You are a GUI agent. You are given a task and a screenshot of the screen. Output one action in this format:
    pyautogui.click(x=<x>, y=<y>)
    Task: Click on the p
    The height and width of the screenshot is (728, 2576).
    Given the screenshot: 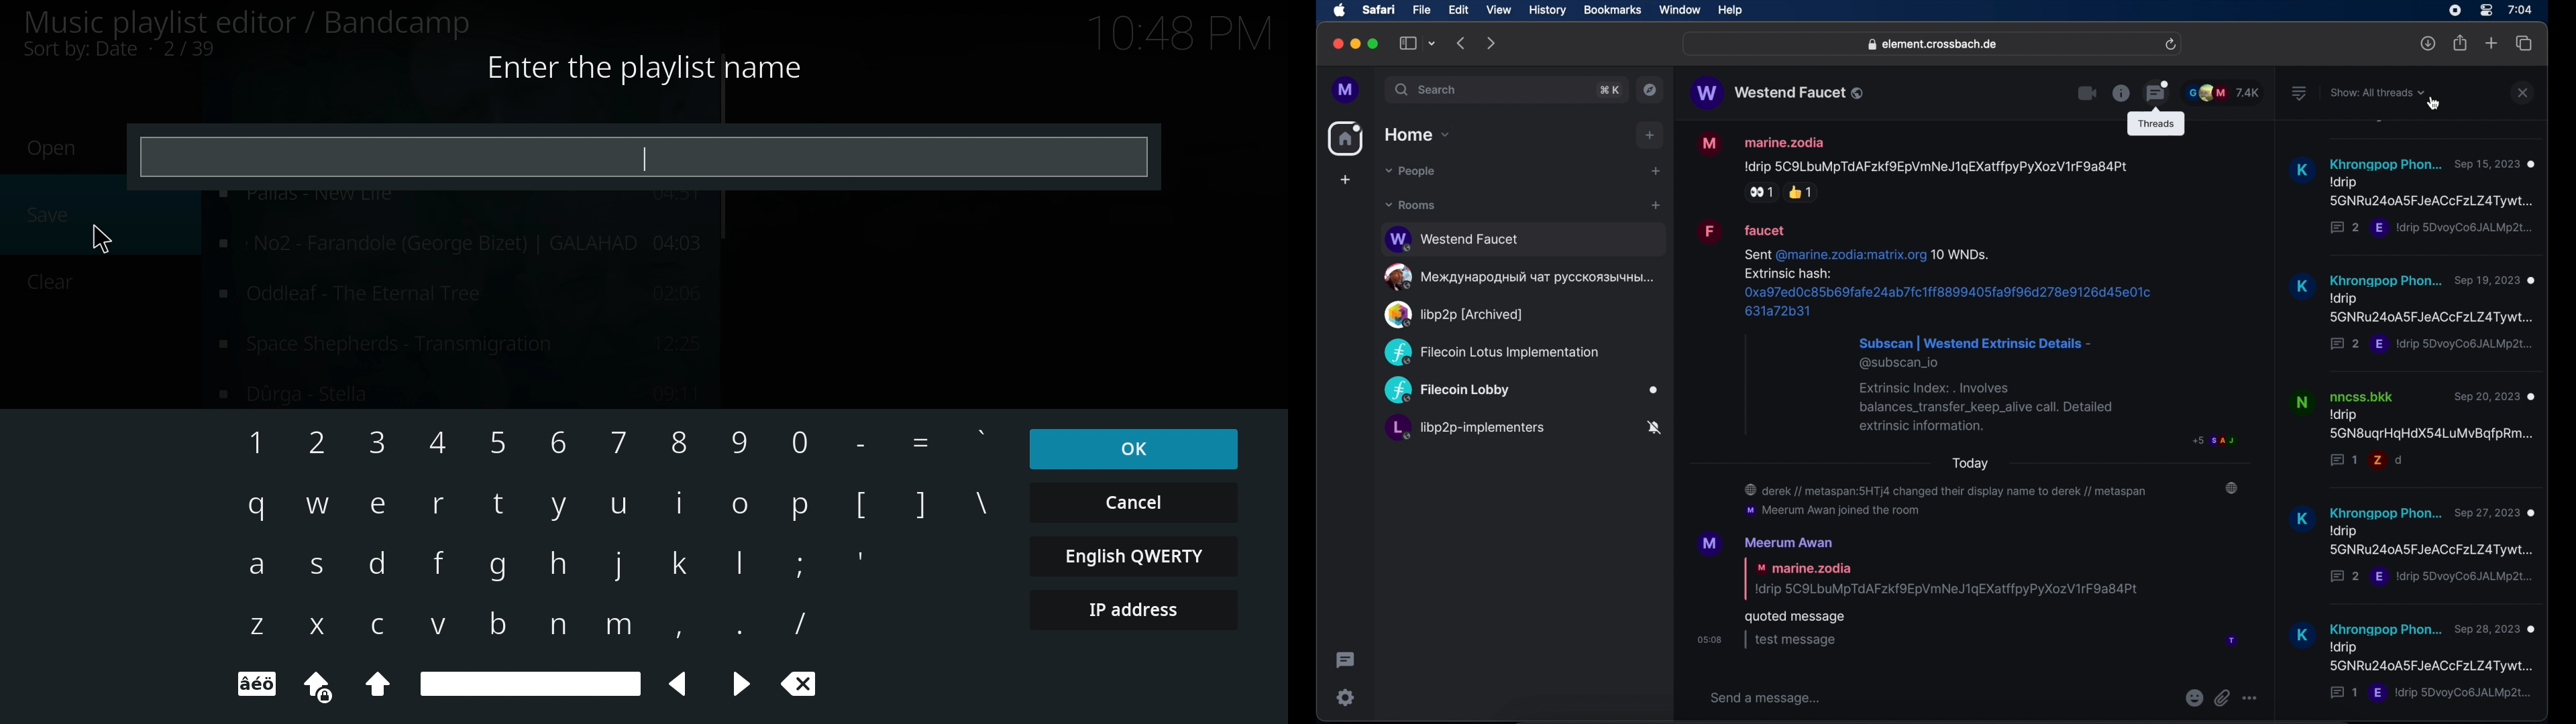 What is the action you would take?
    pyautogui.click(x=2225, y=442)
    